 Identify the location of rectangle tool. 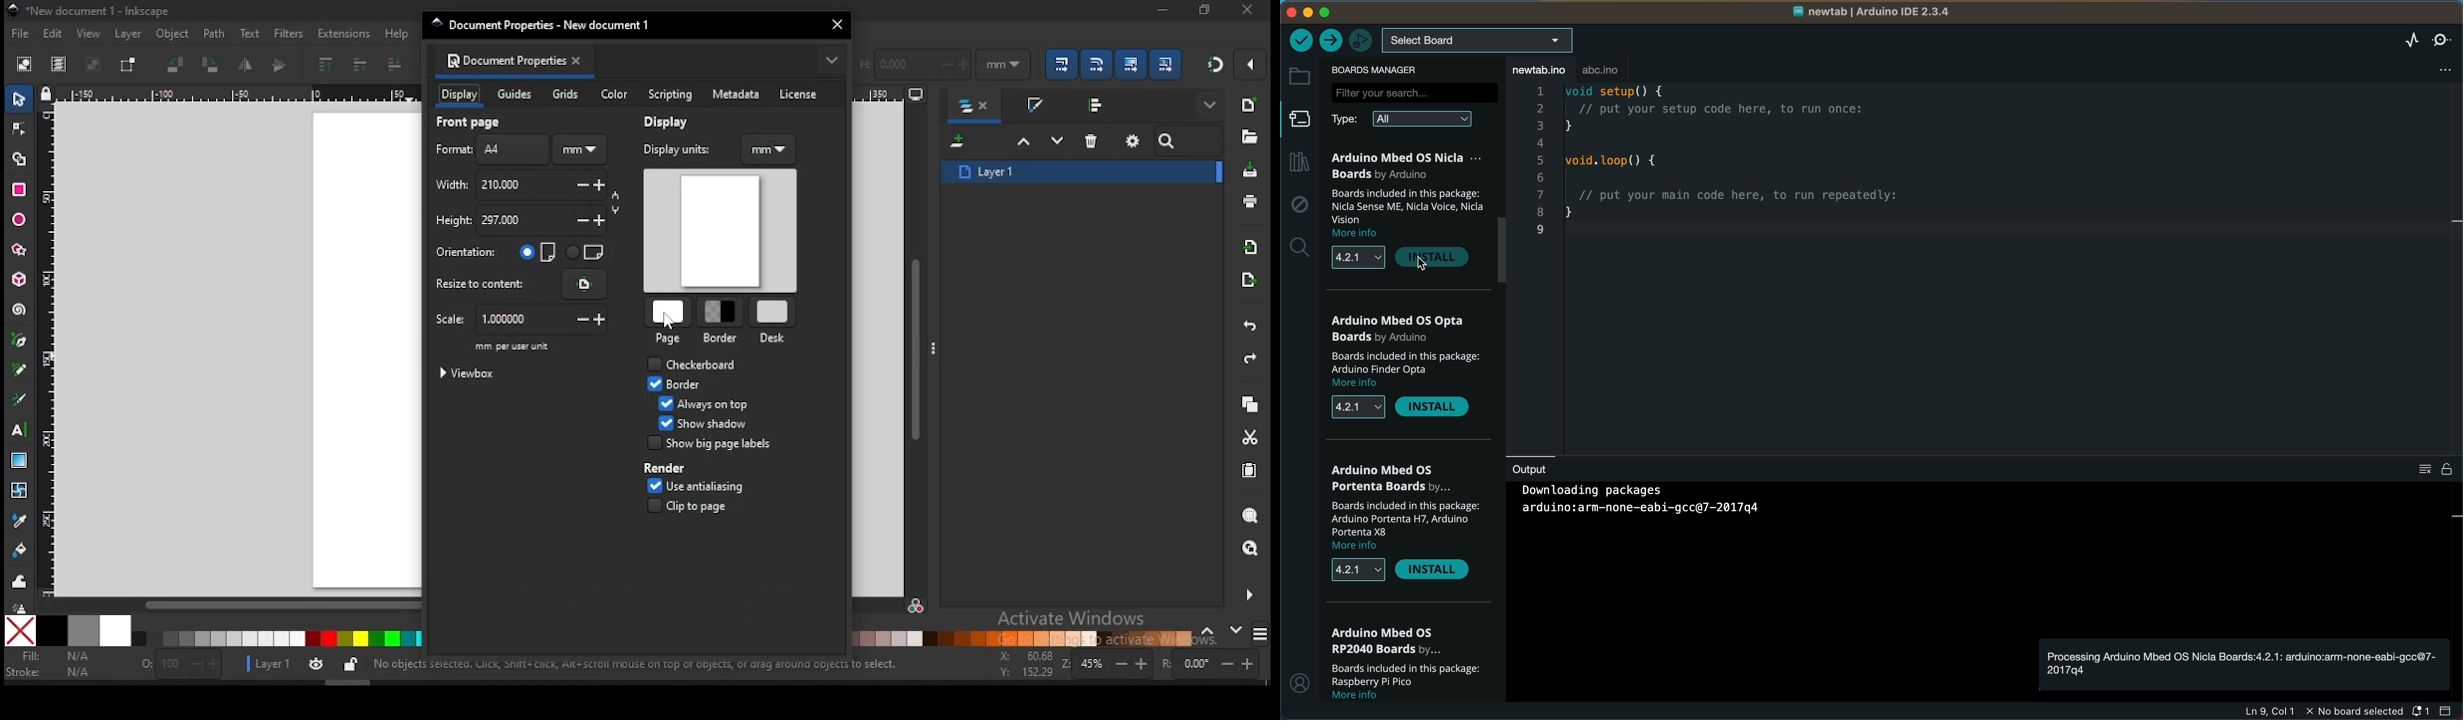
(19, 190).